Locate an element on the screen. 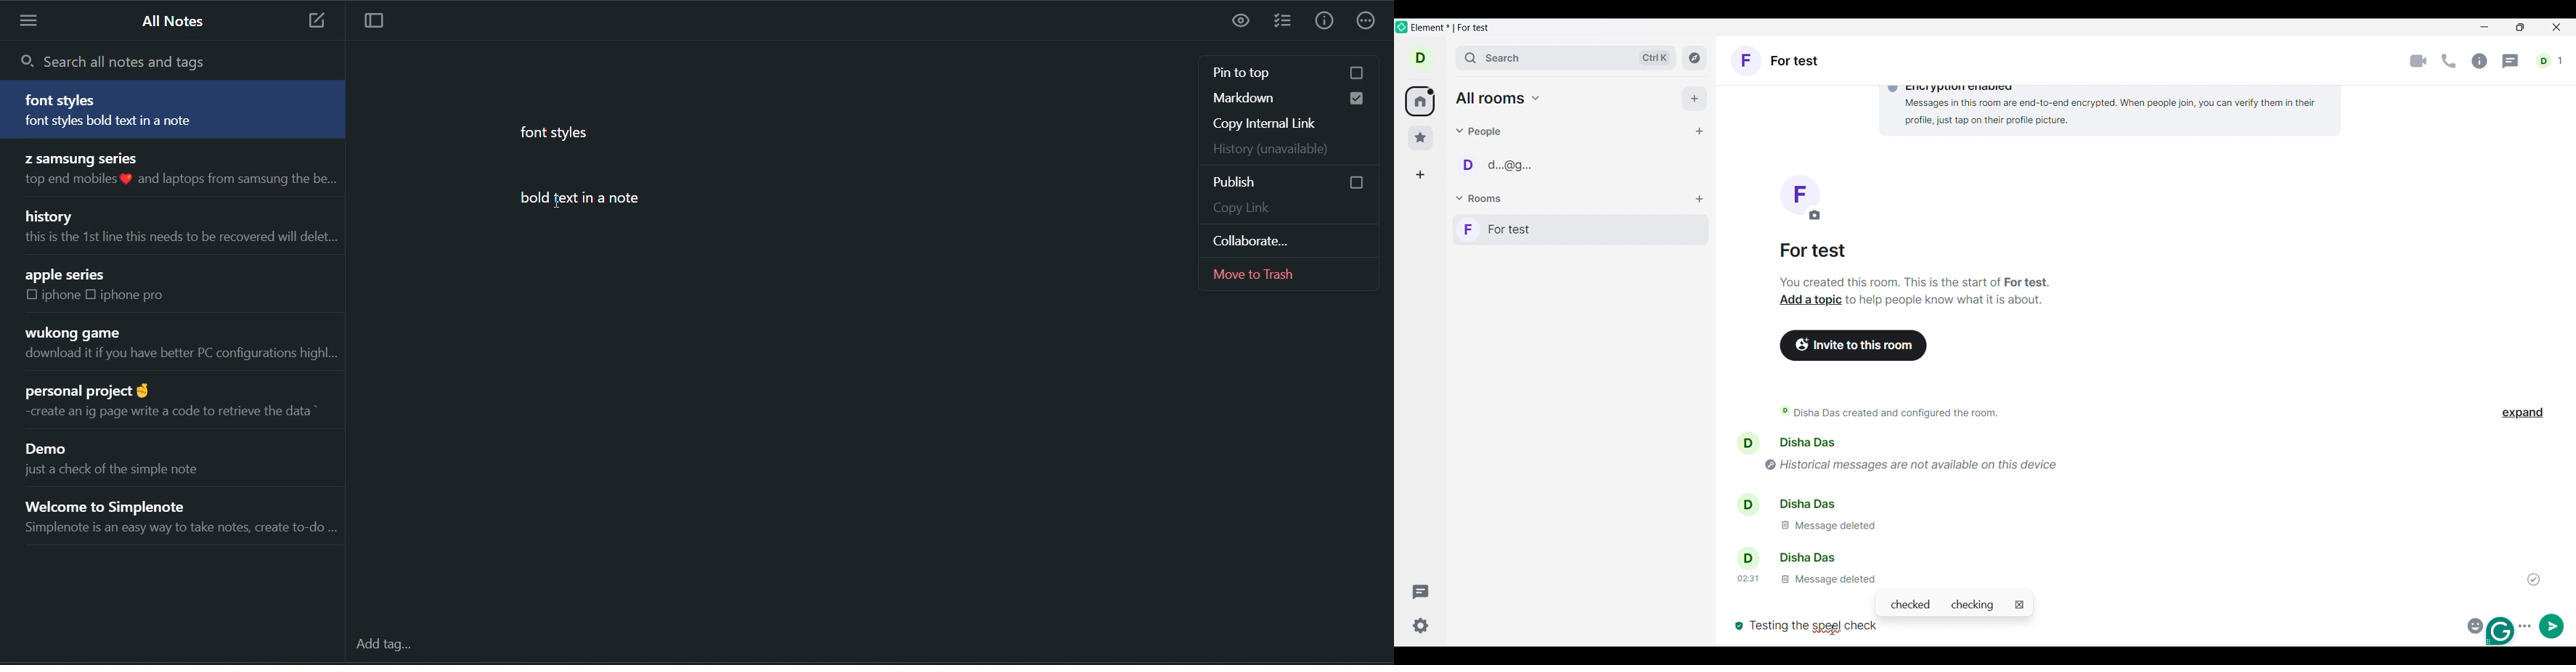 The image size is (2576, 672). Search room is located at coordinates (1567, 58).